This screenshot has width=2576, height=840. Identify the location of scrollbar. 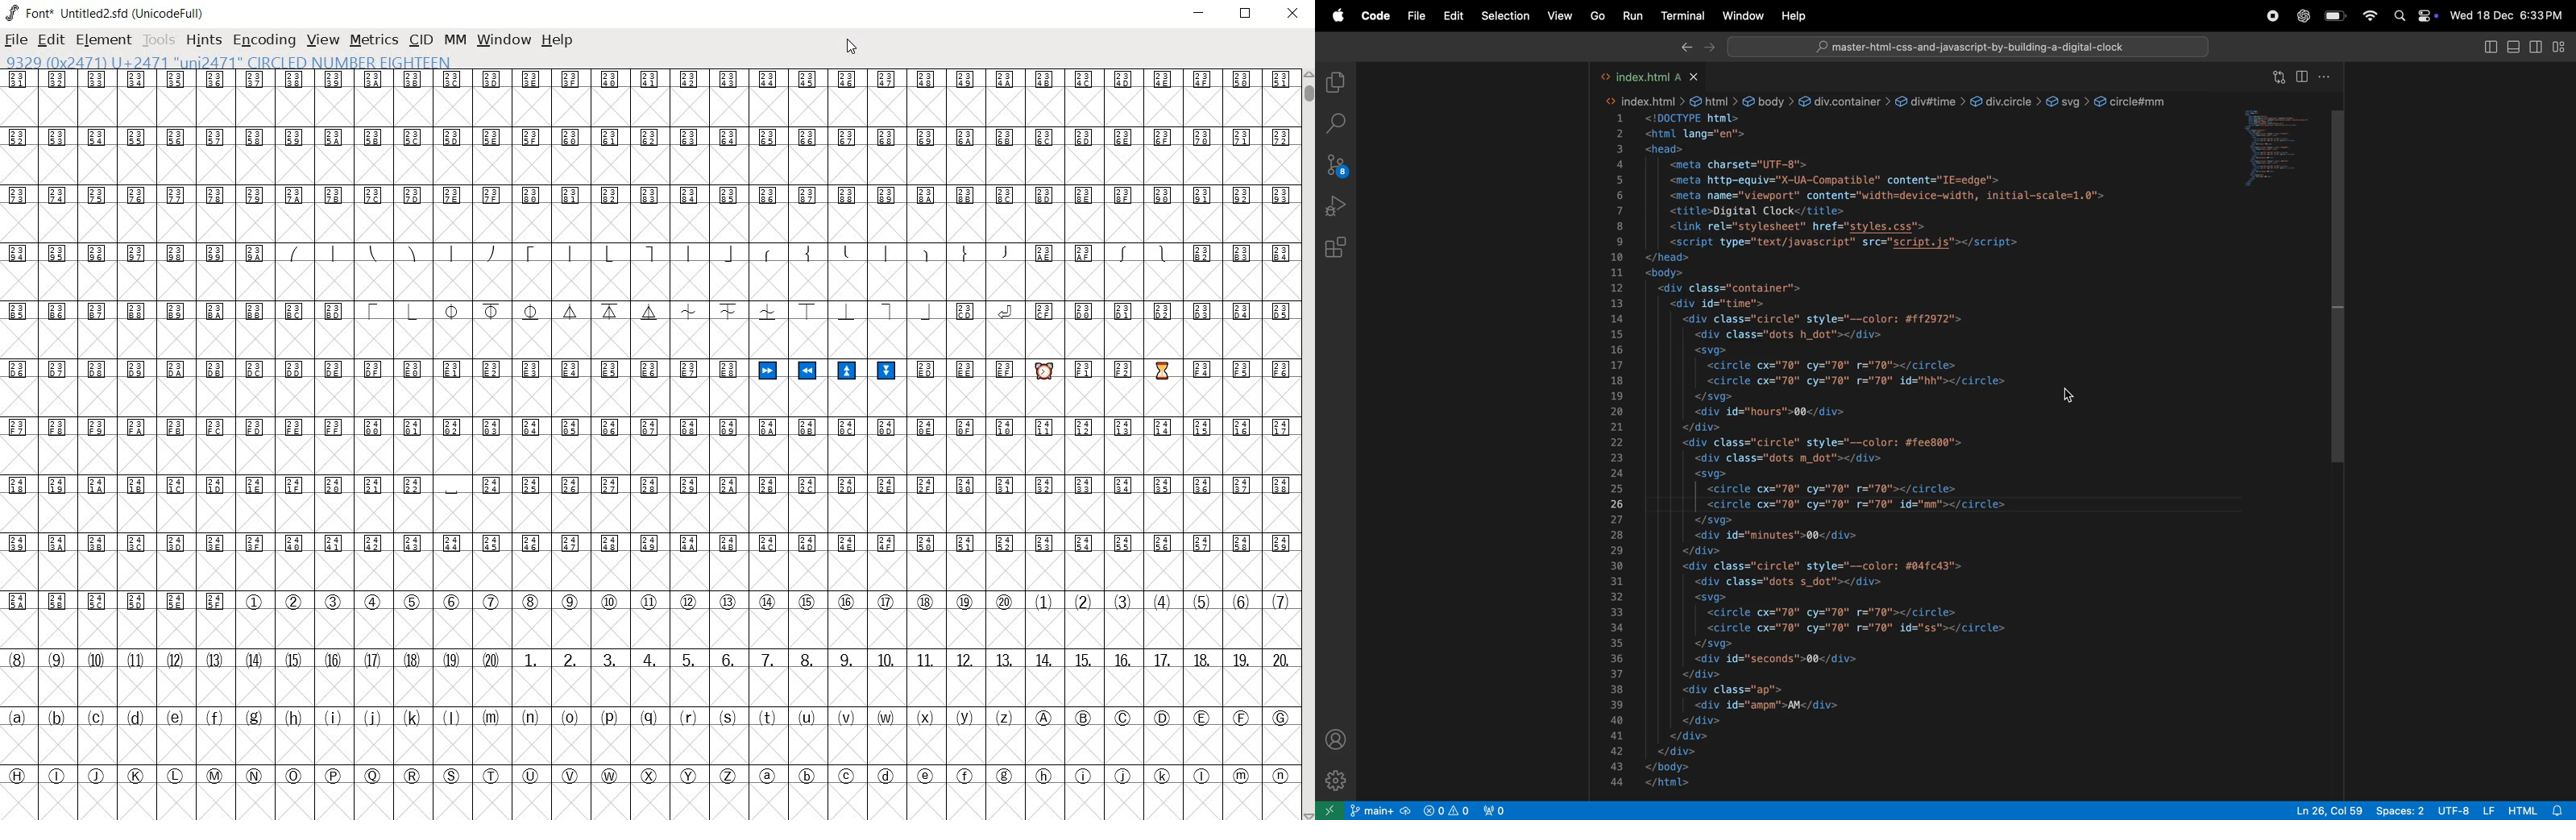
(2339, 284).